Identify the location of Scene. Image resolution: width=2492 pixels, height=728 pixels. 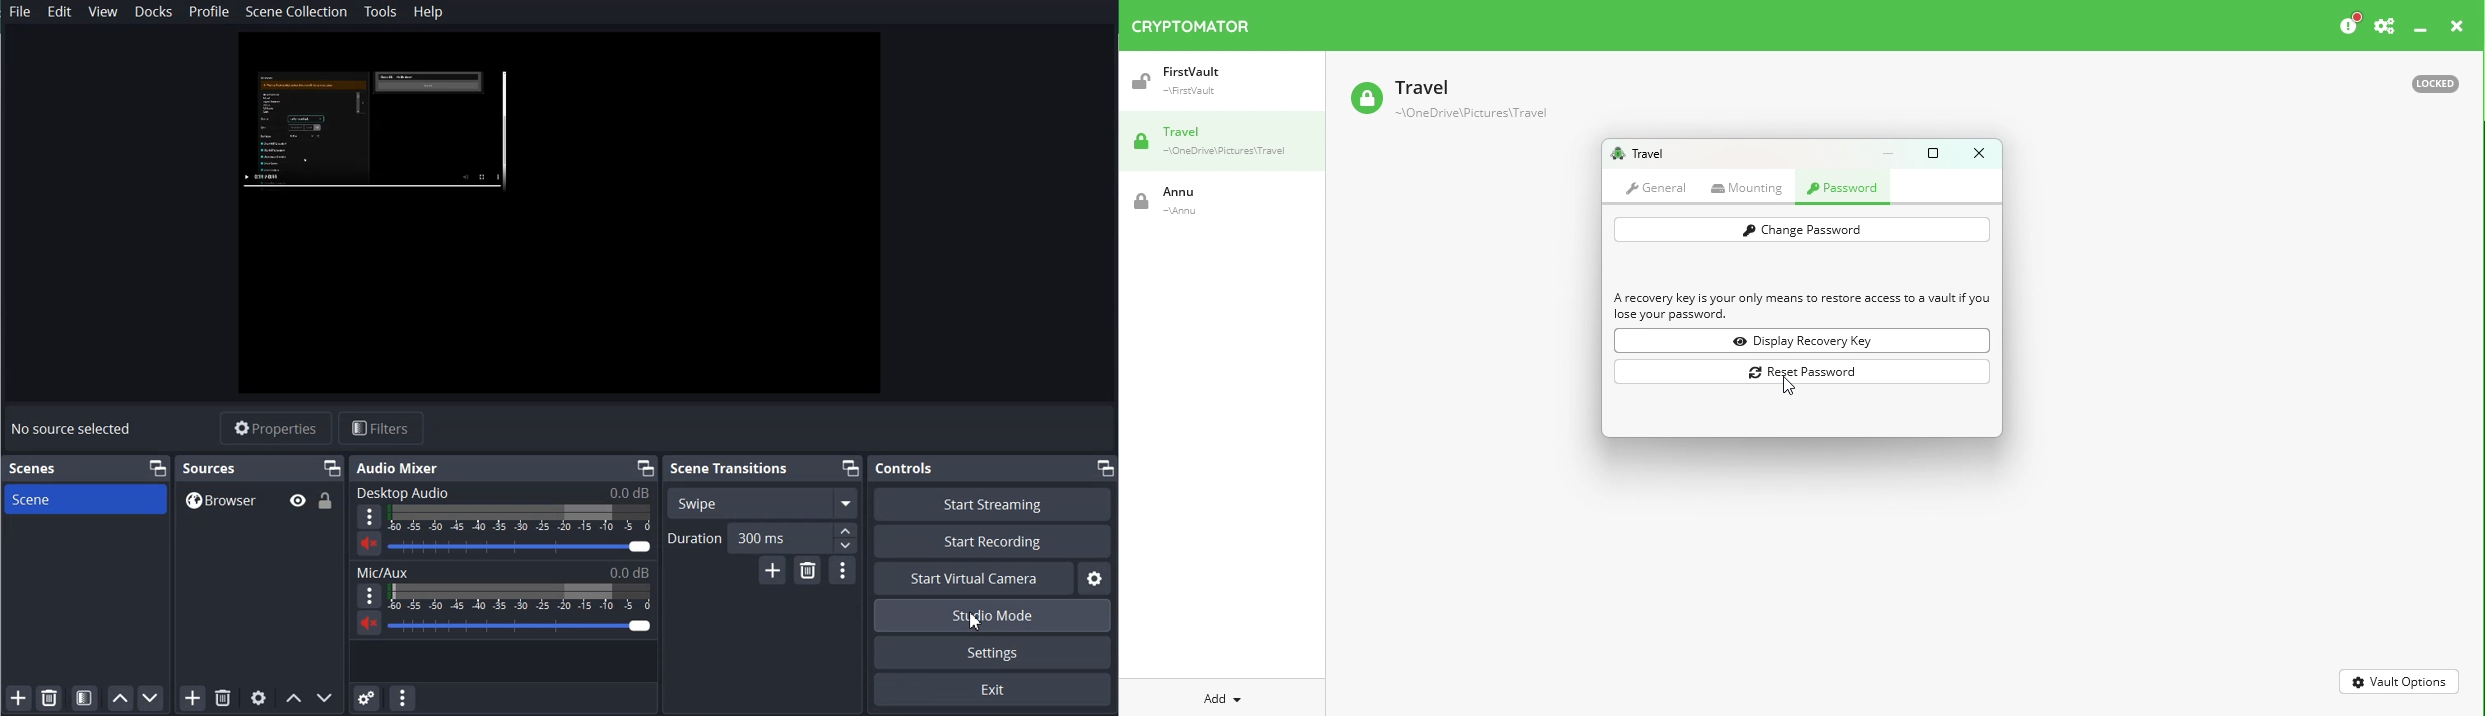
(85, 499).